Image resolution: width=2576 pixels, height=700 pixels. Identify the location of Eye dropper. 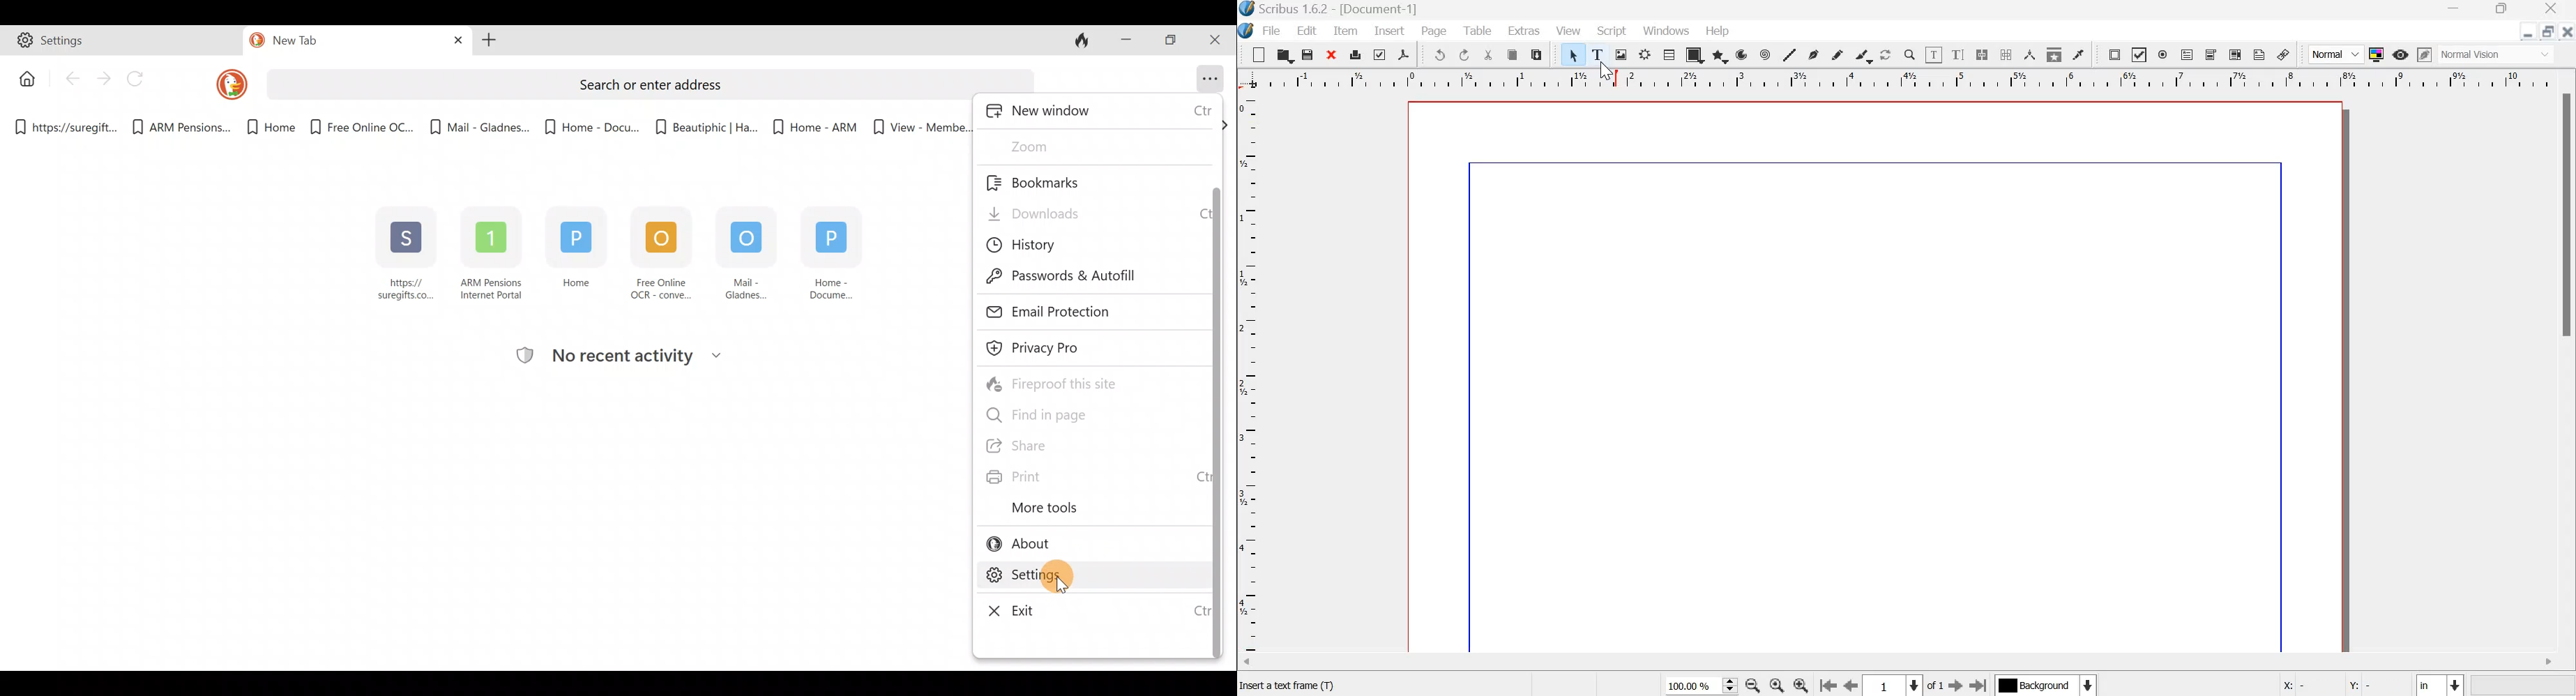
(2078, 54).